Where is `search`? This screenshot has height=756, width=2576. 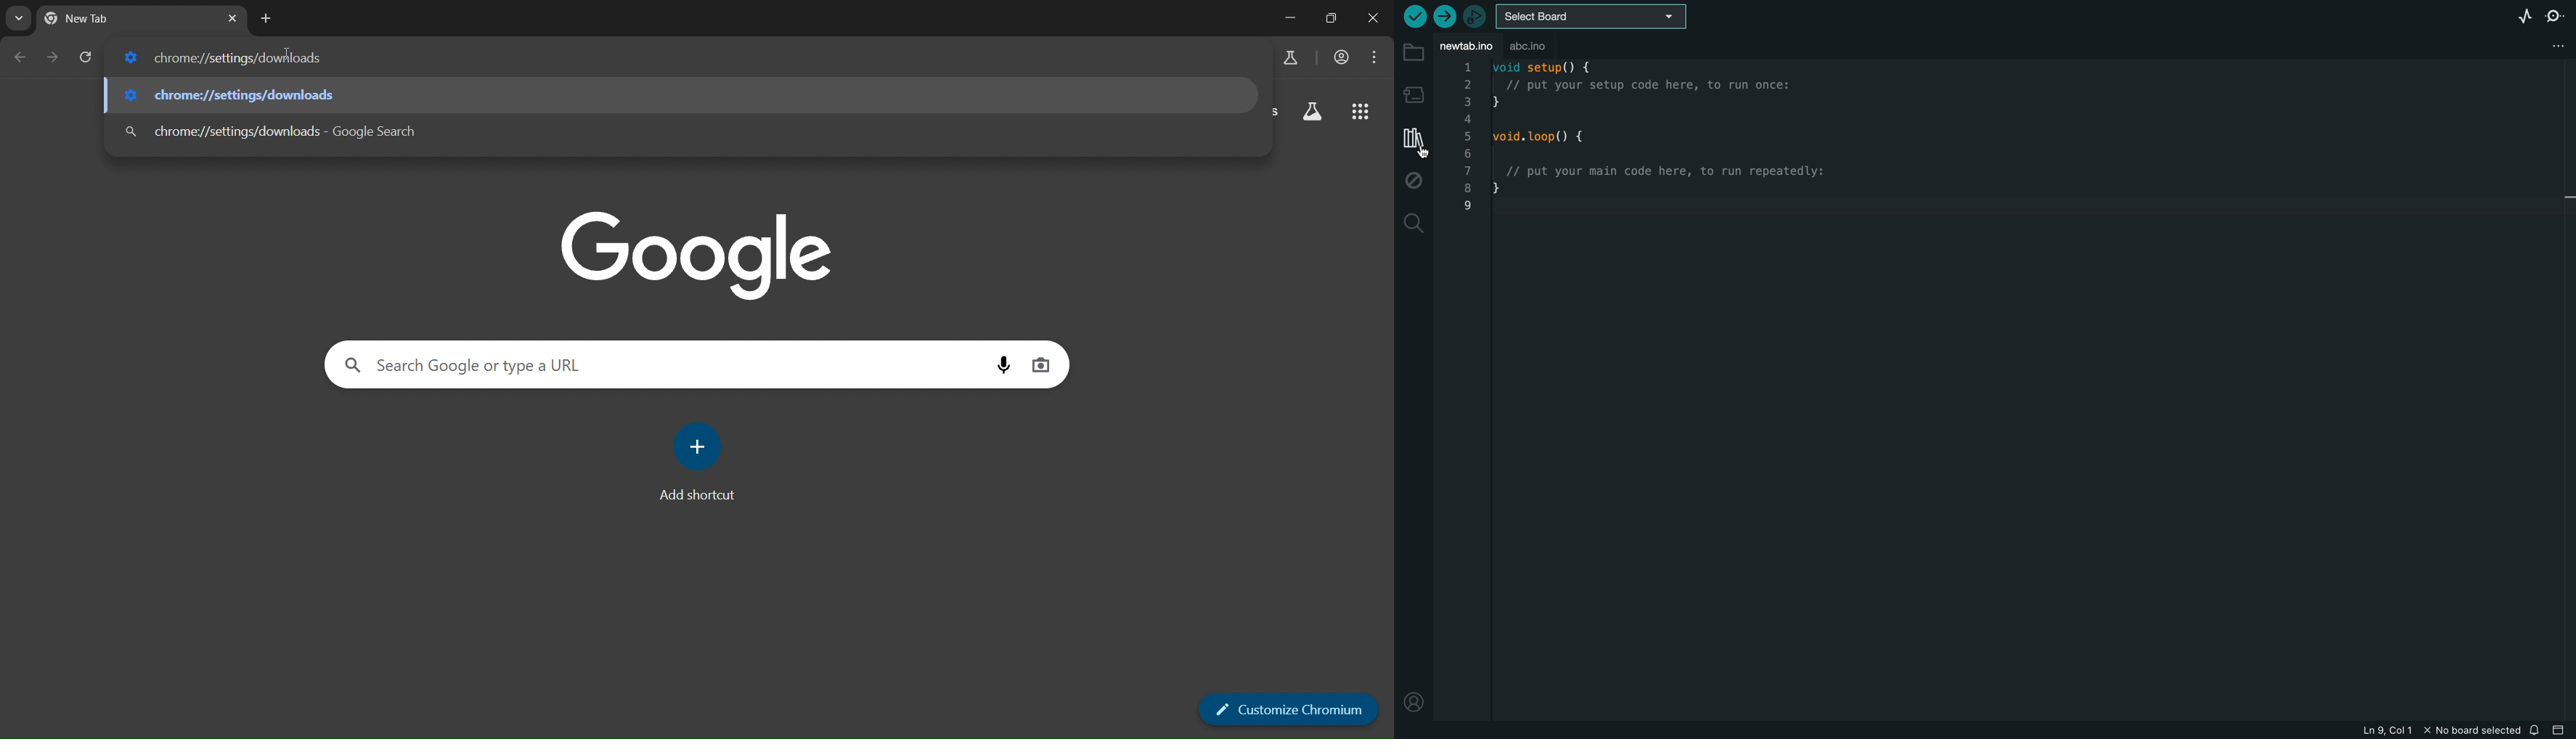 search is located at coordinates (1413, 227).